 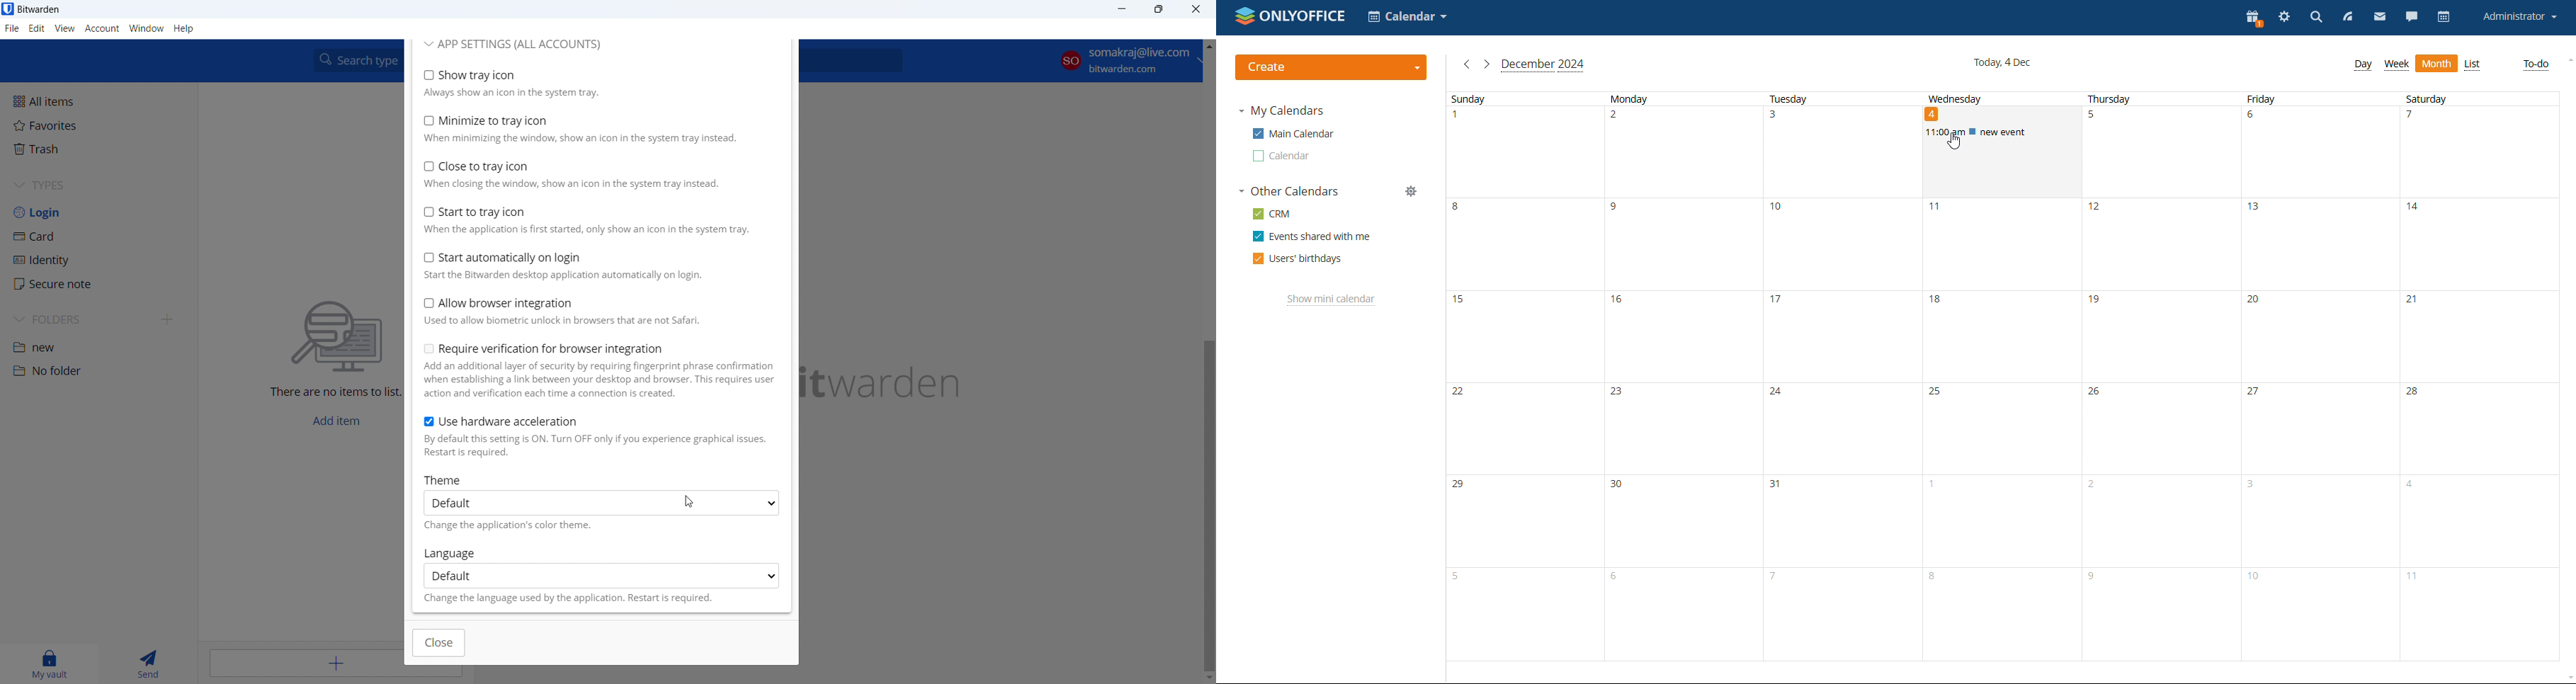 What do you see at coordinates (99, 346) in the screenshot?
I see `folder 1` at bounding box center [99, 346].